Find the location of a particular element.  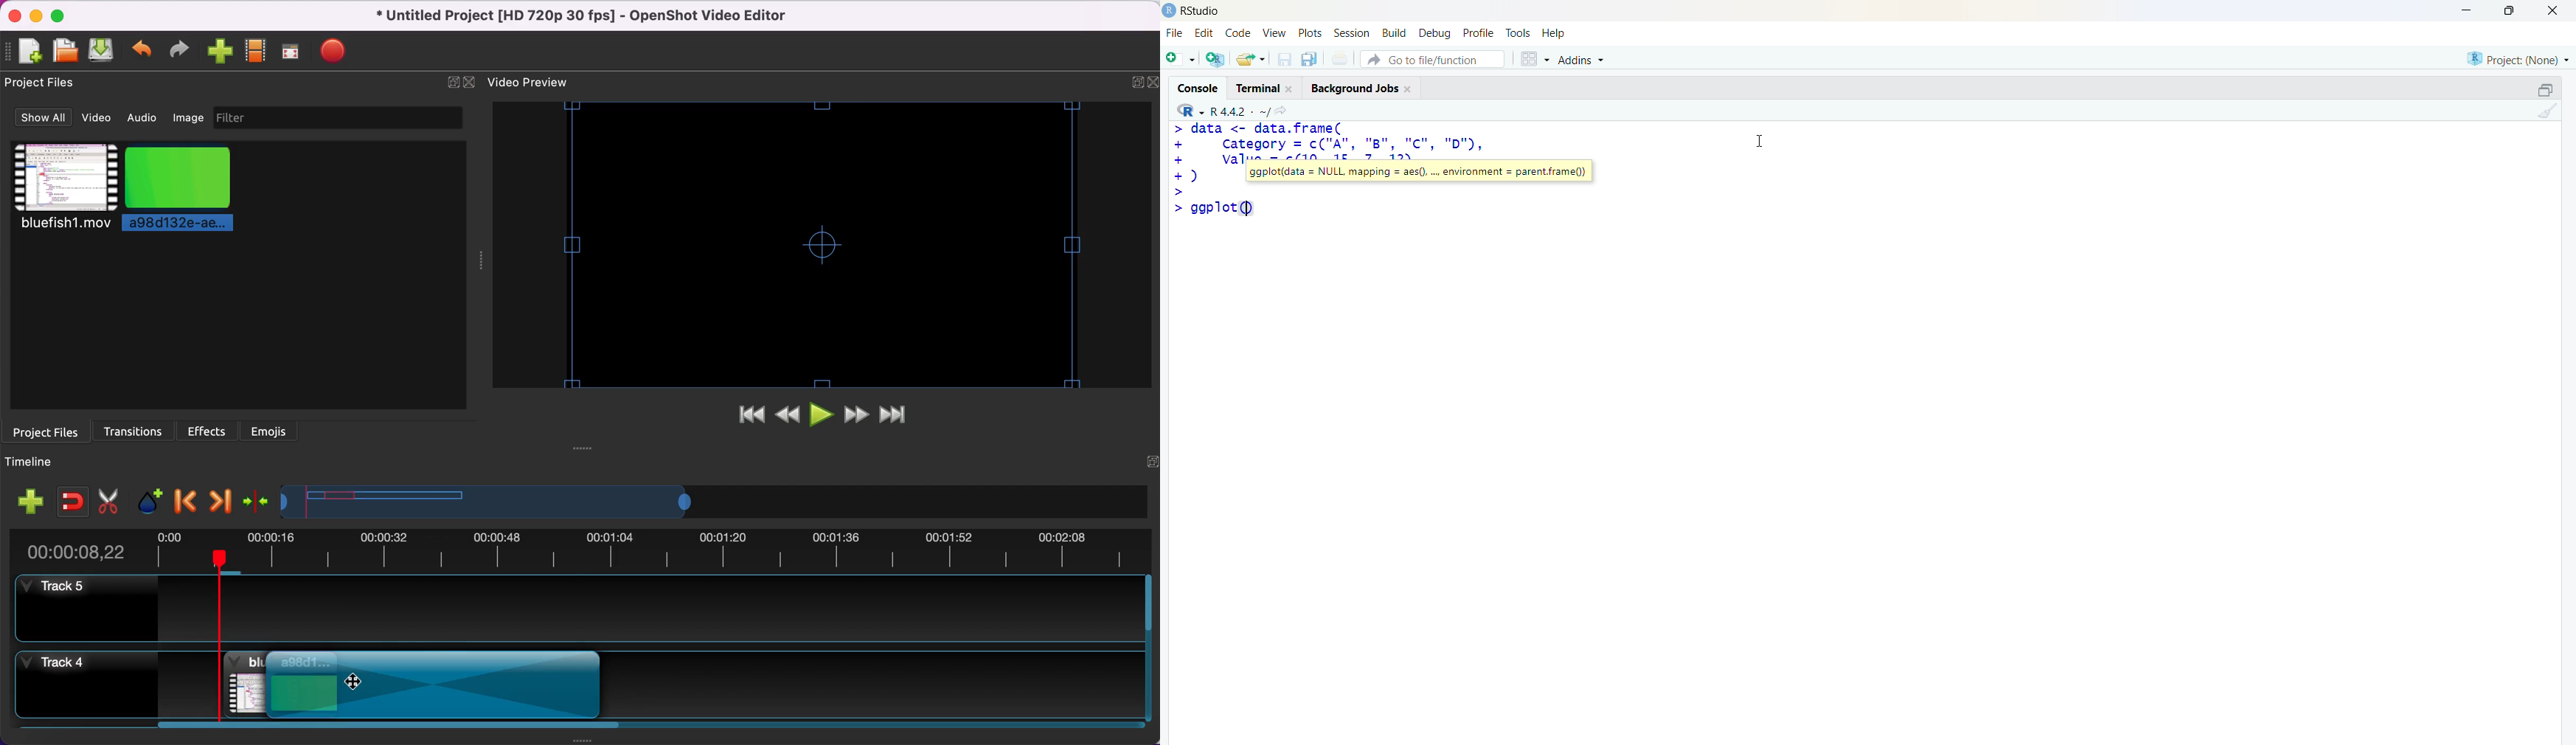

enable snapping is located at coordinates (71, 499).